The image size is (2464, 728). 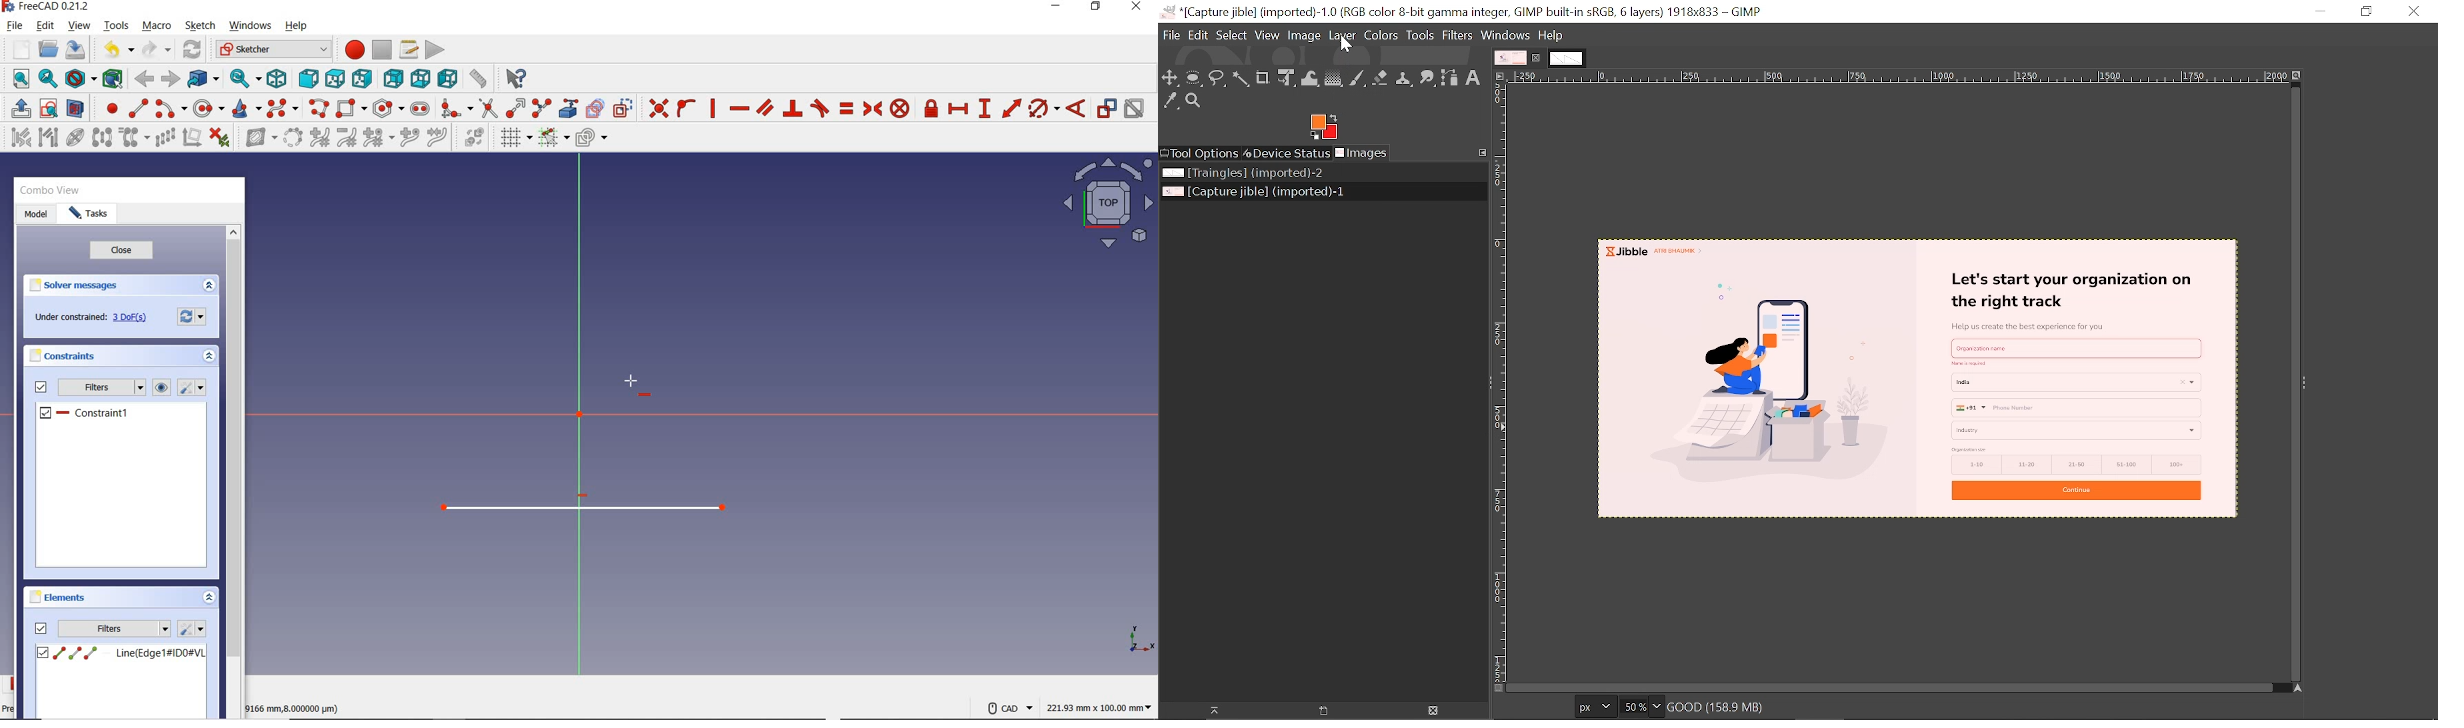 What do you see at coordinates (570, 107) in the screenshot?
I see `CREATE EXTERNAL GEOMETRY` at bounding box center [570, 107].